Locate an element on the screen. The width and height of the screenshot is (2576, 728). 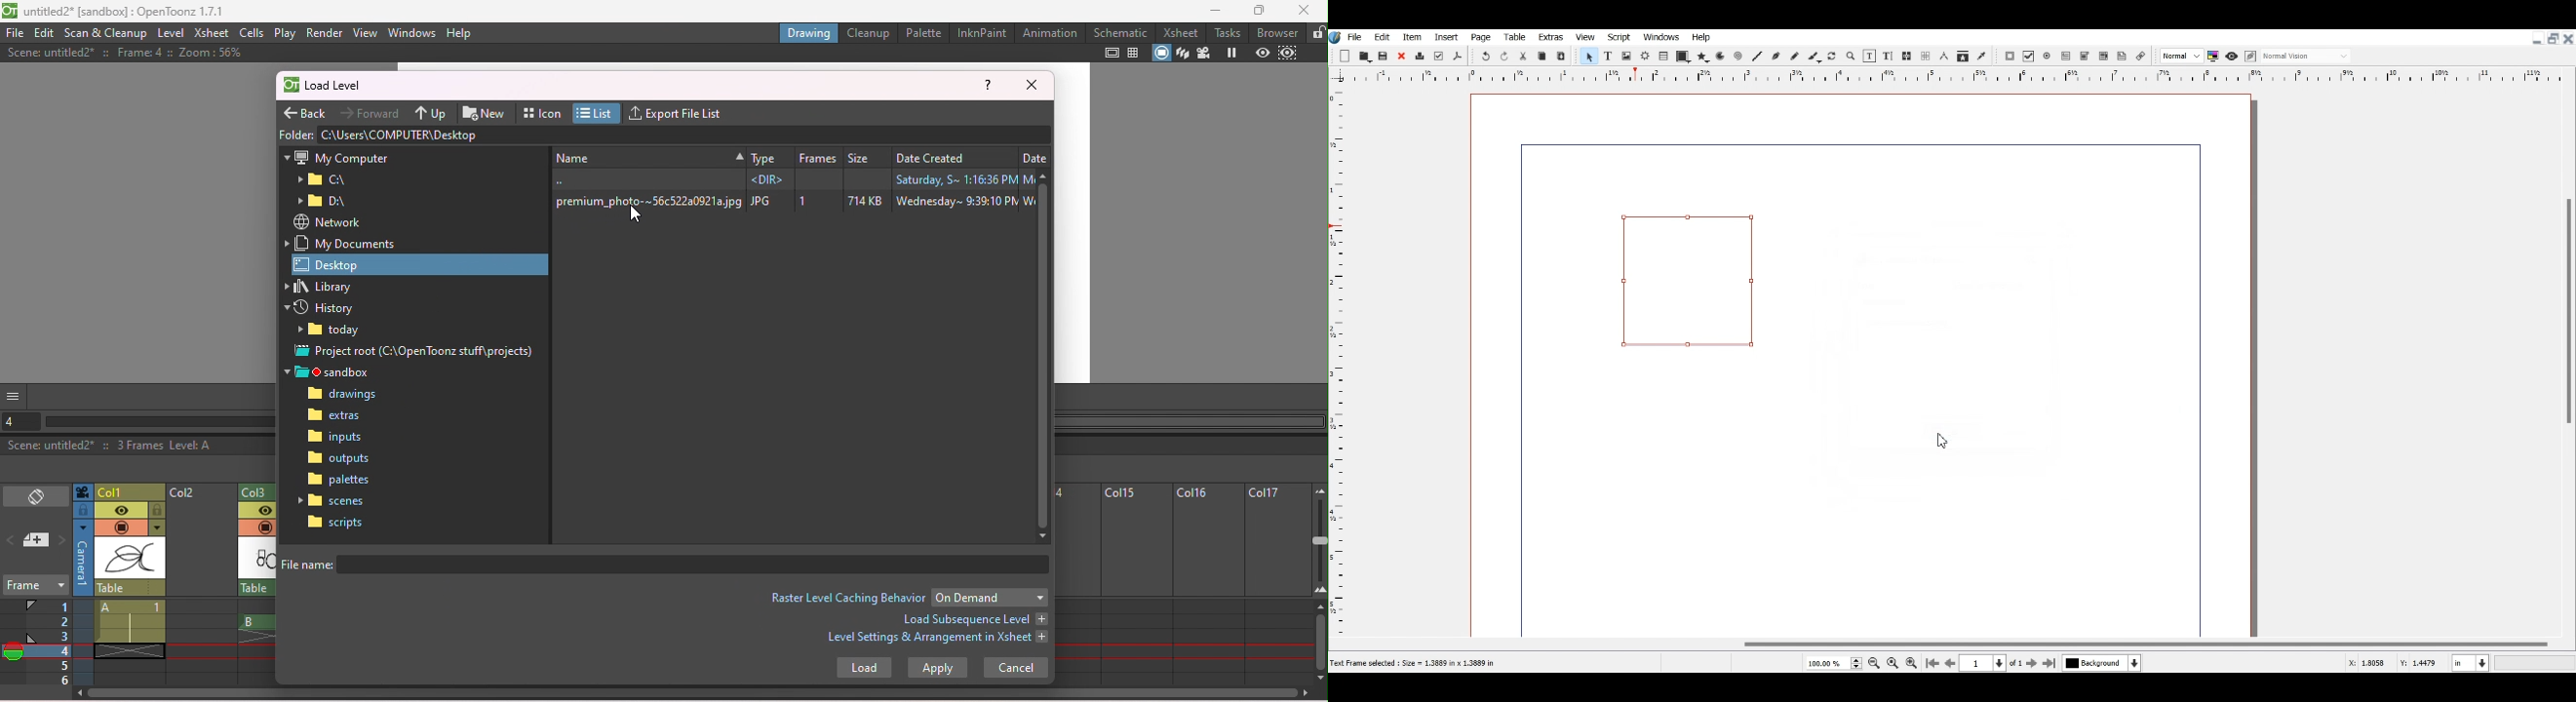
Minimize is located at coordinates (1215, 10).